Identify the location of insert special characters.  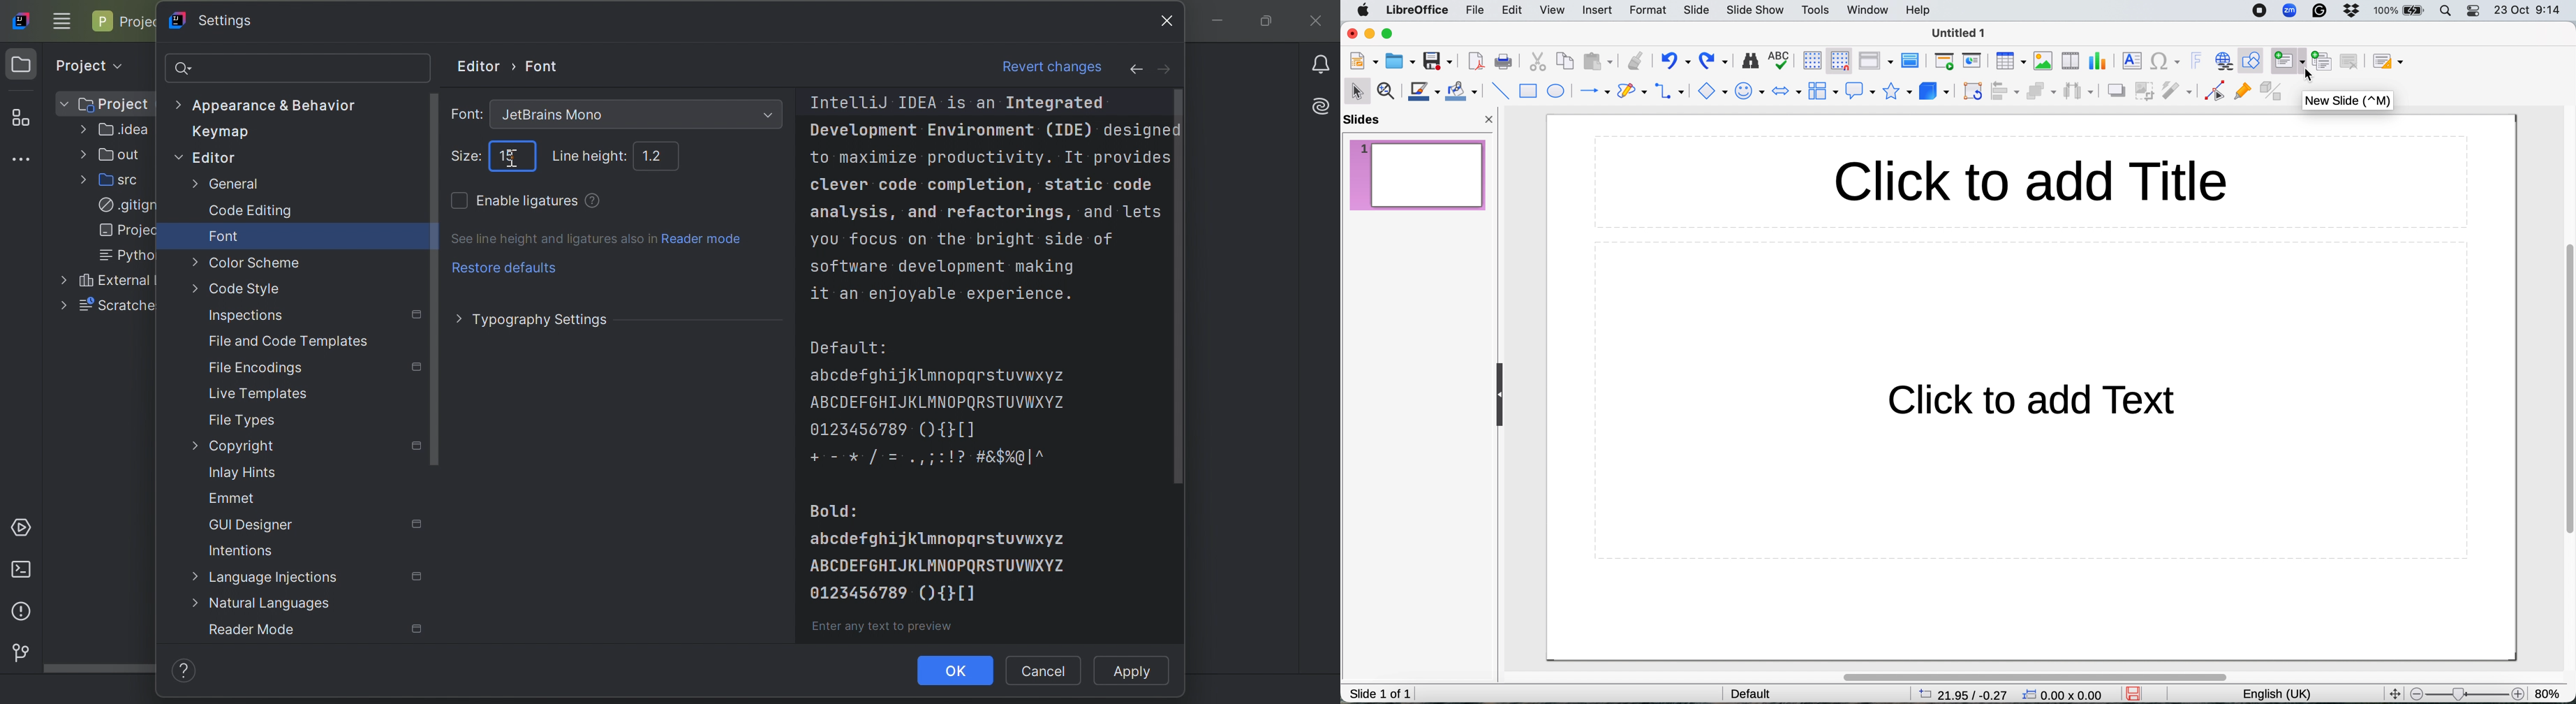
(2167, 61).